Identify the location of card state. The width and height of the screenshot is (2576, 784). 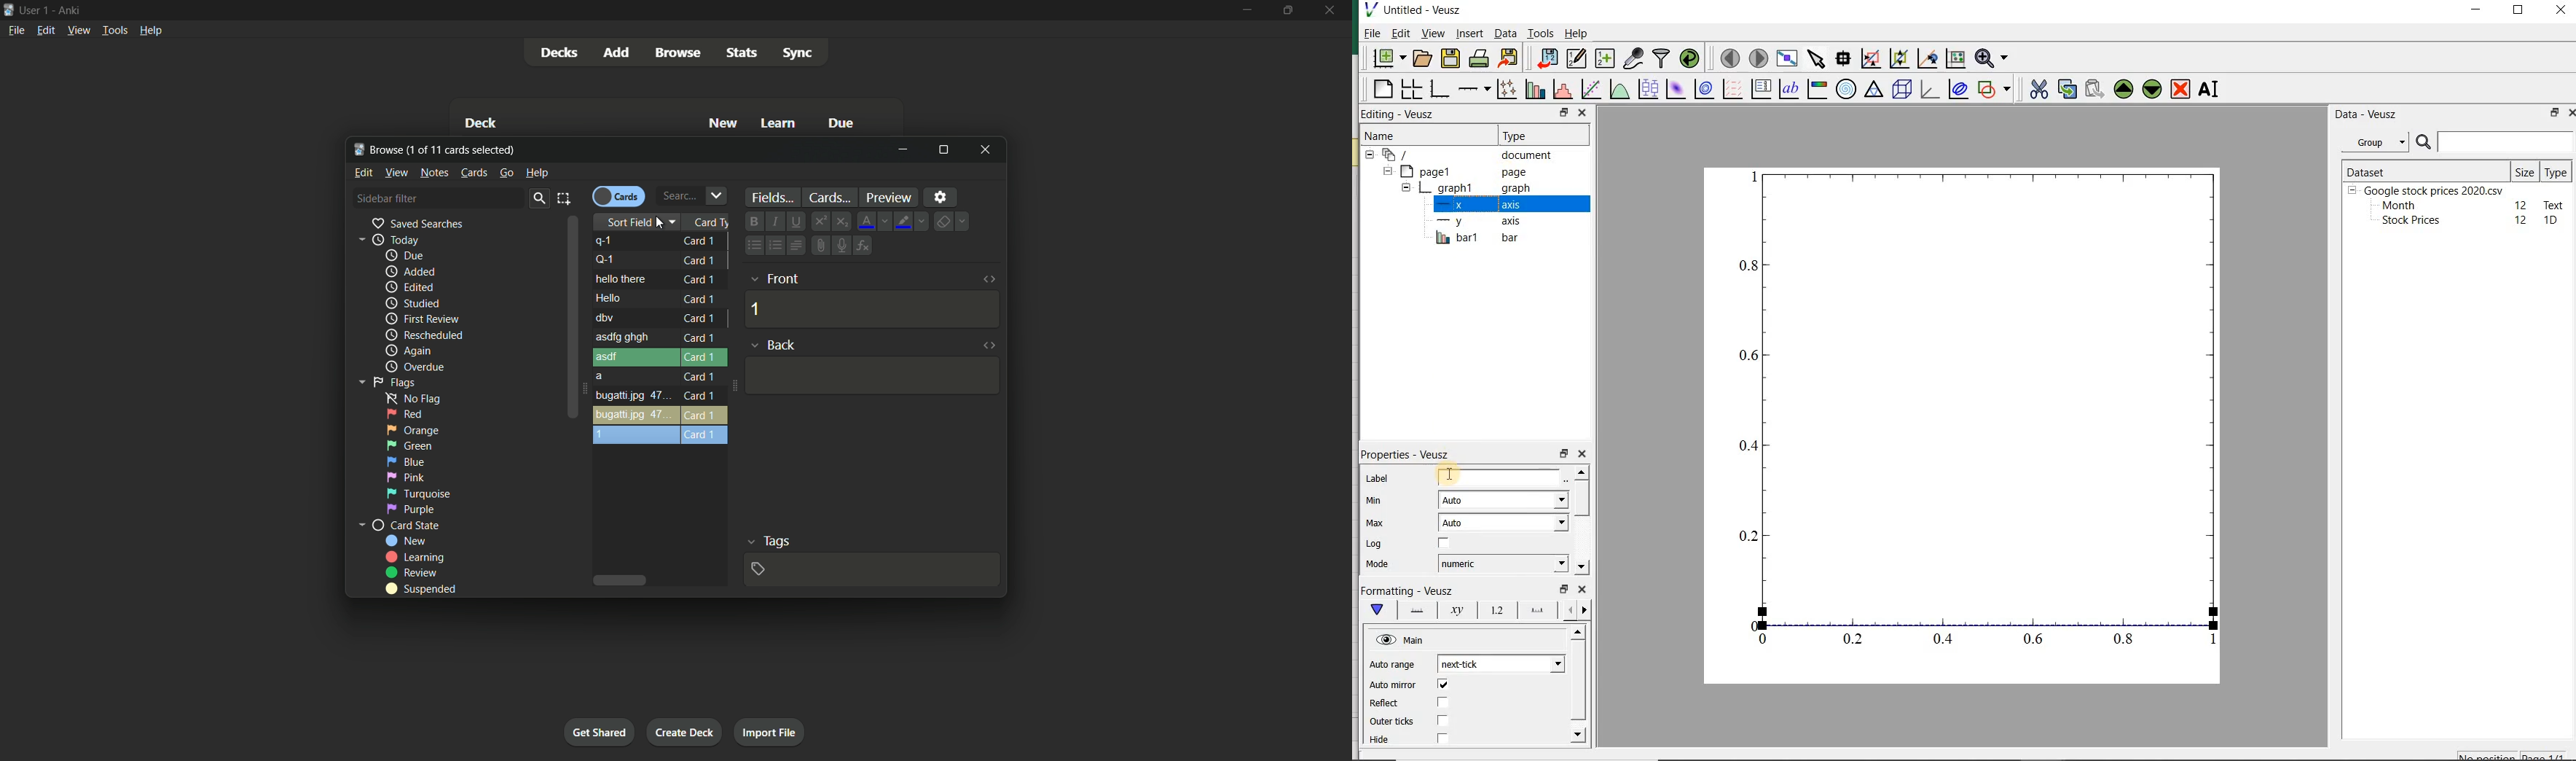
(404, 525).